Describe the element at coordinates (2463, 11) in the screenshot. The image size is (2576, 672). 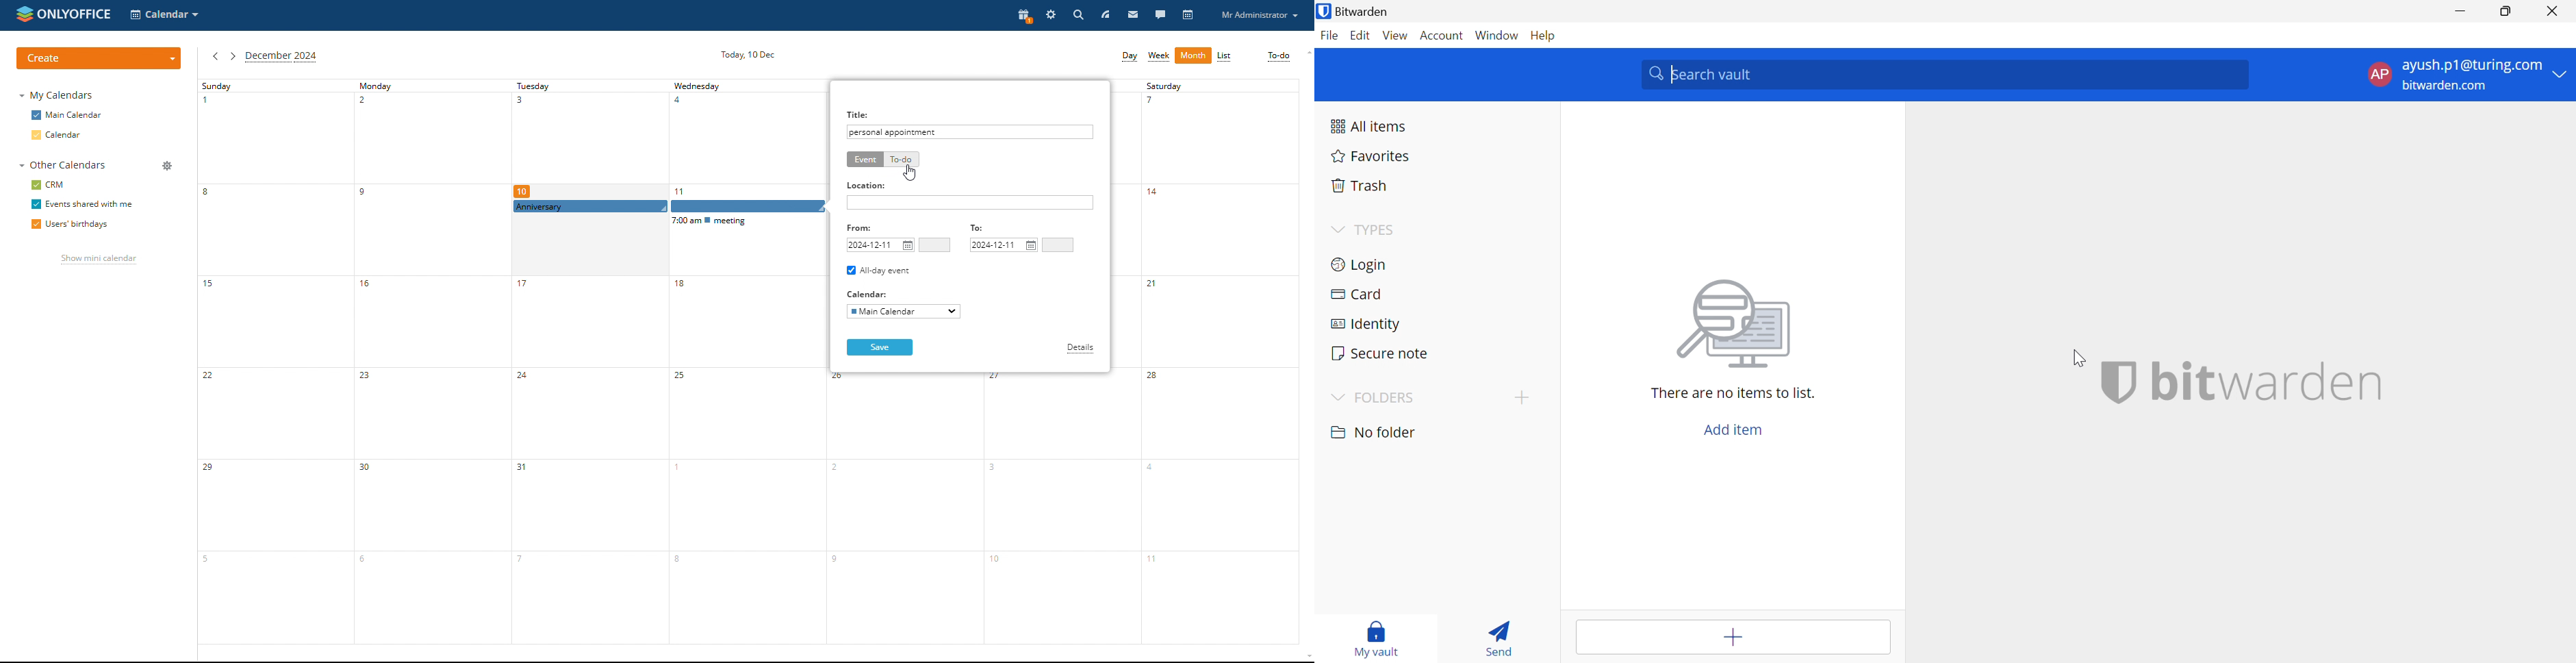
I see `Minimize` at that location.